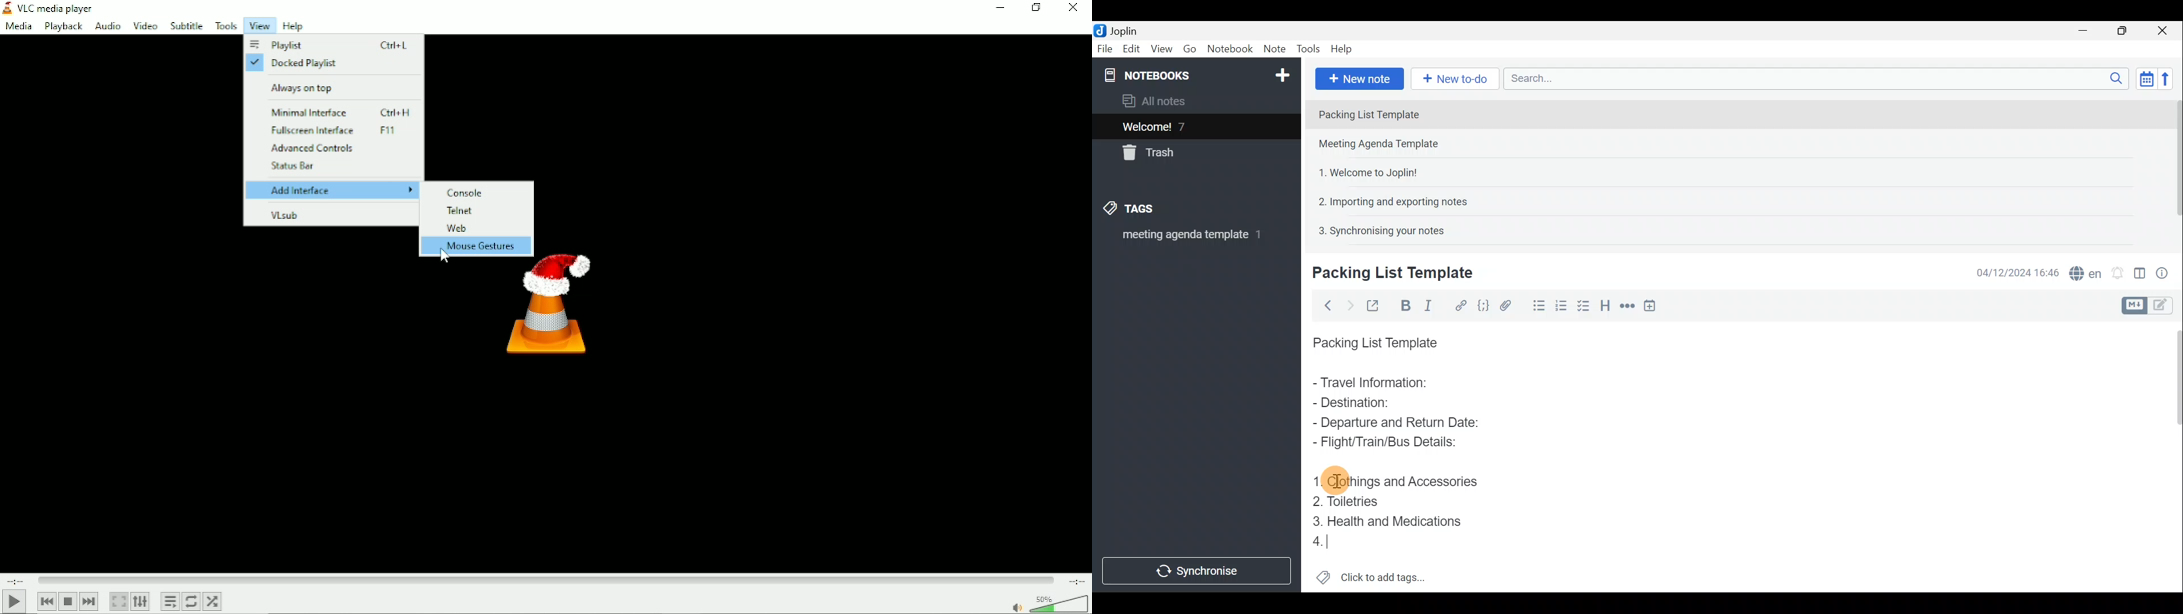 The width and height of the screenshot is (2184, 616). Describe the element at coordinates (333, 149) in the screenshot. I see `Advanced controls` at that location.